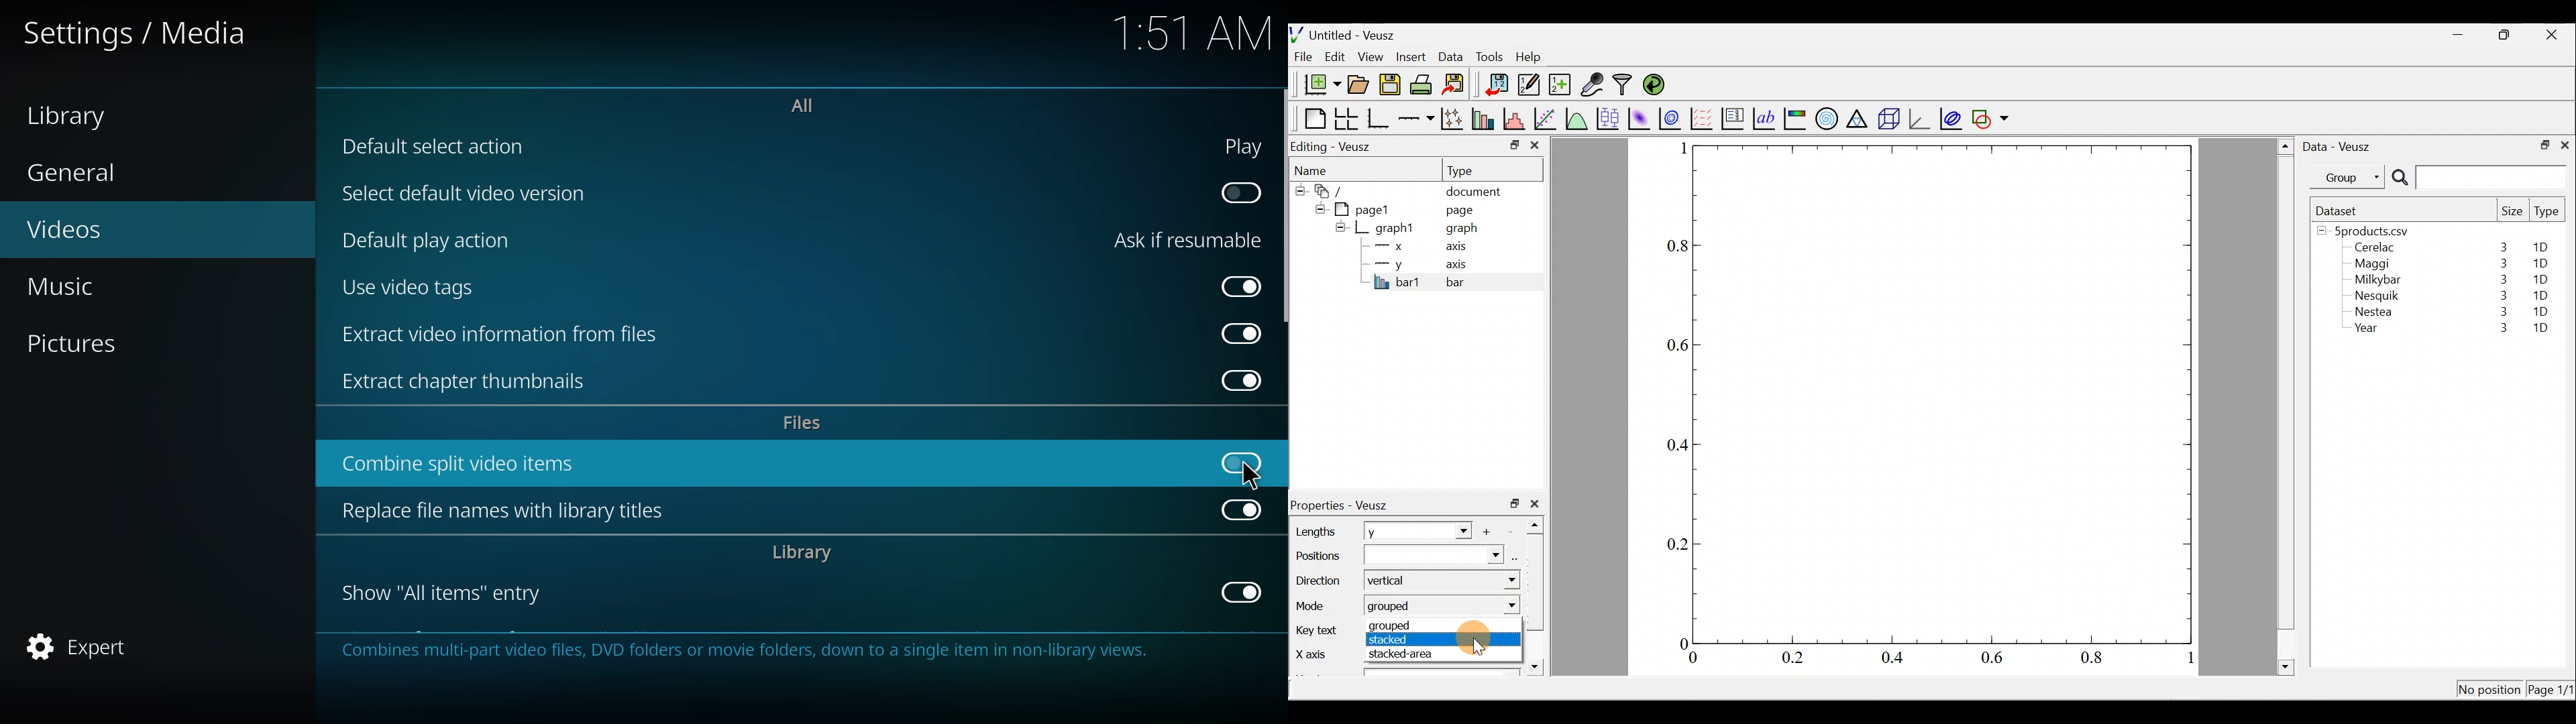  What do you see at coordinates (1379, 119) in the screenshot?
I see `Base graph` at bounding box center [1379, 119].